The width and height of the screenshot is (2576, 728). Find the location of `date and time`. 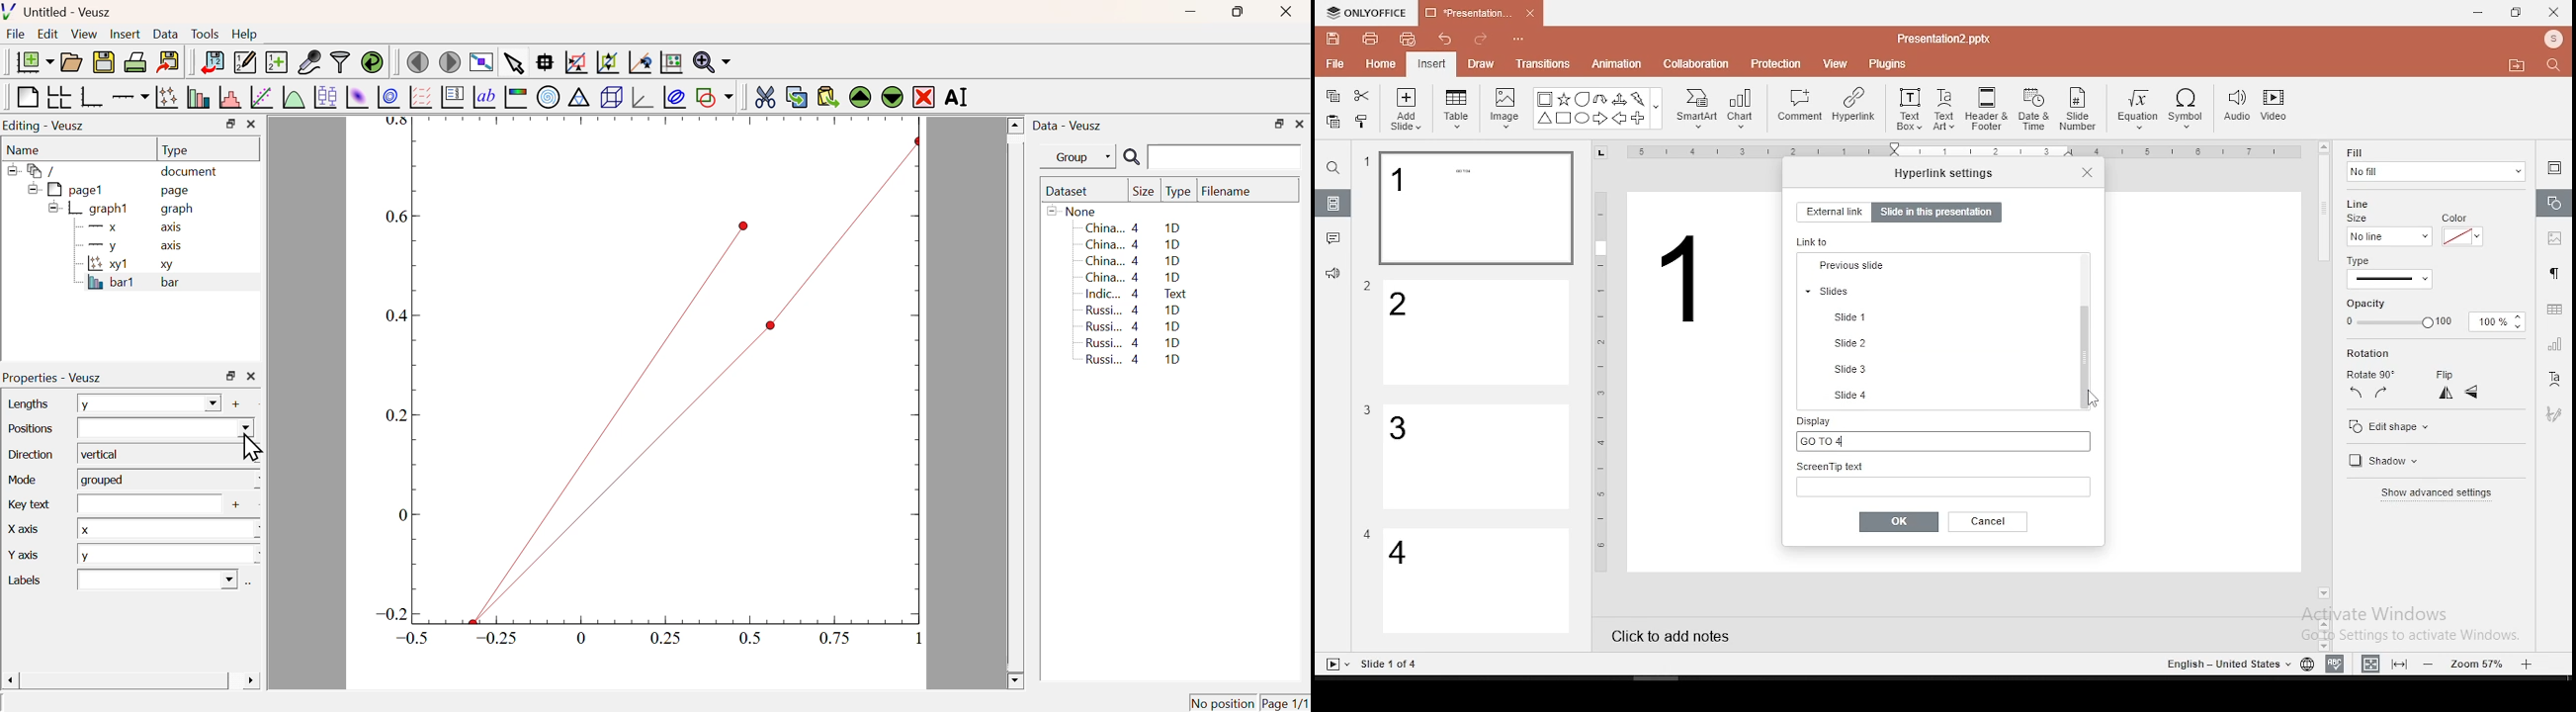

date and time is located at coordinates (2034, 109).